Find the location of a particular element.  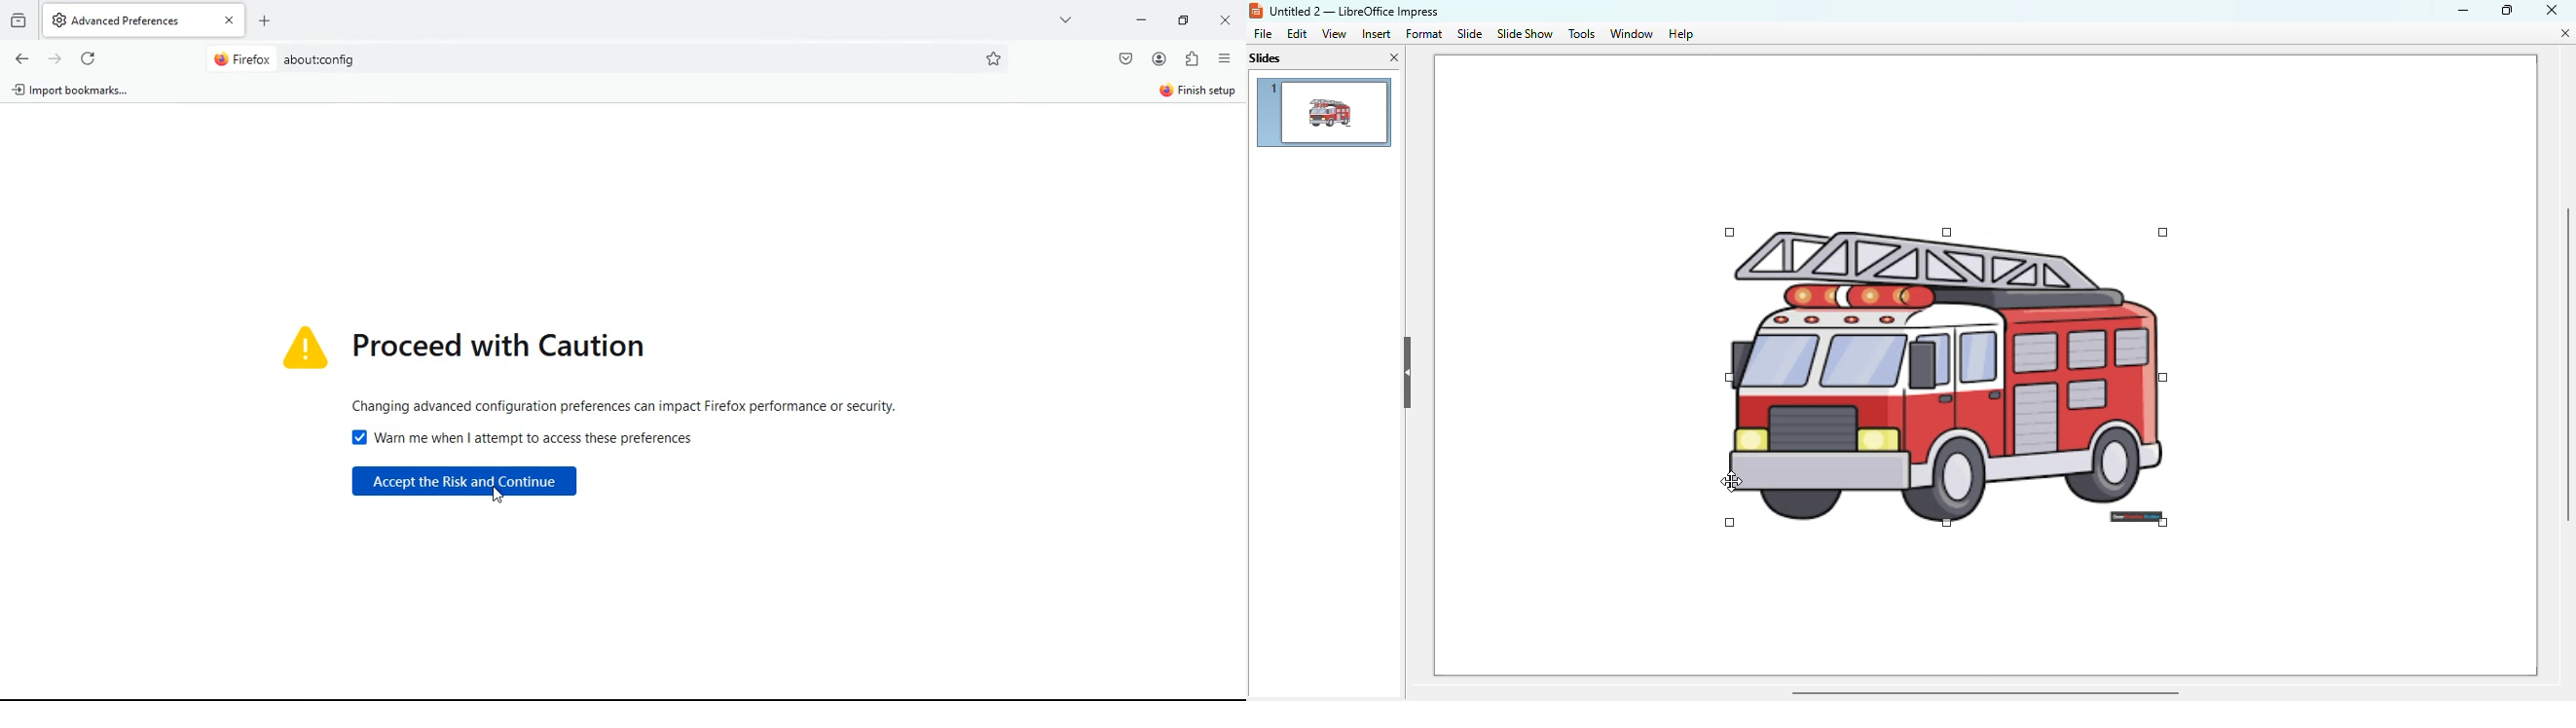

vertical scroll bar is located at coordinates (2565, 365).